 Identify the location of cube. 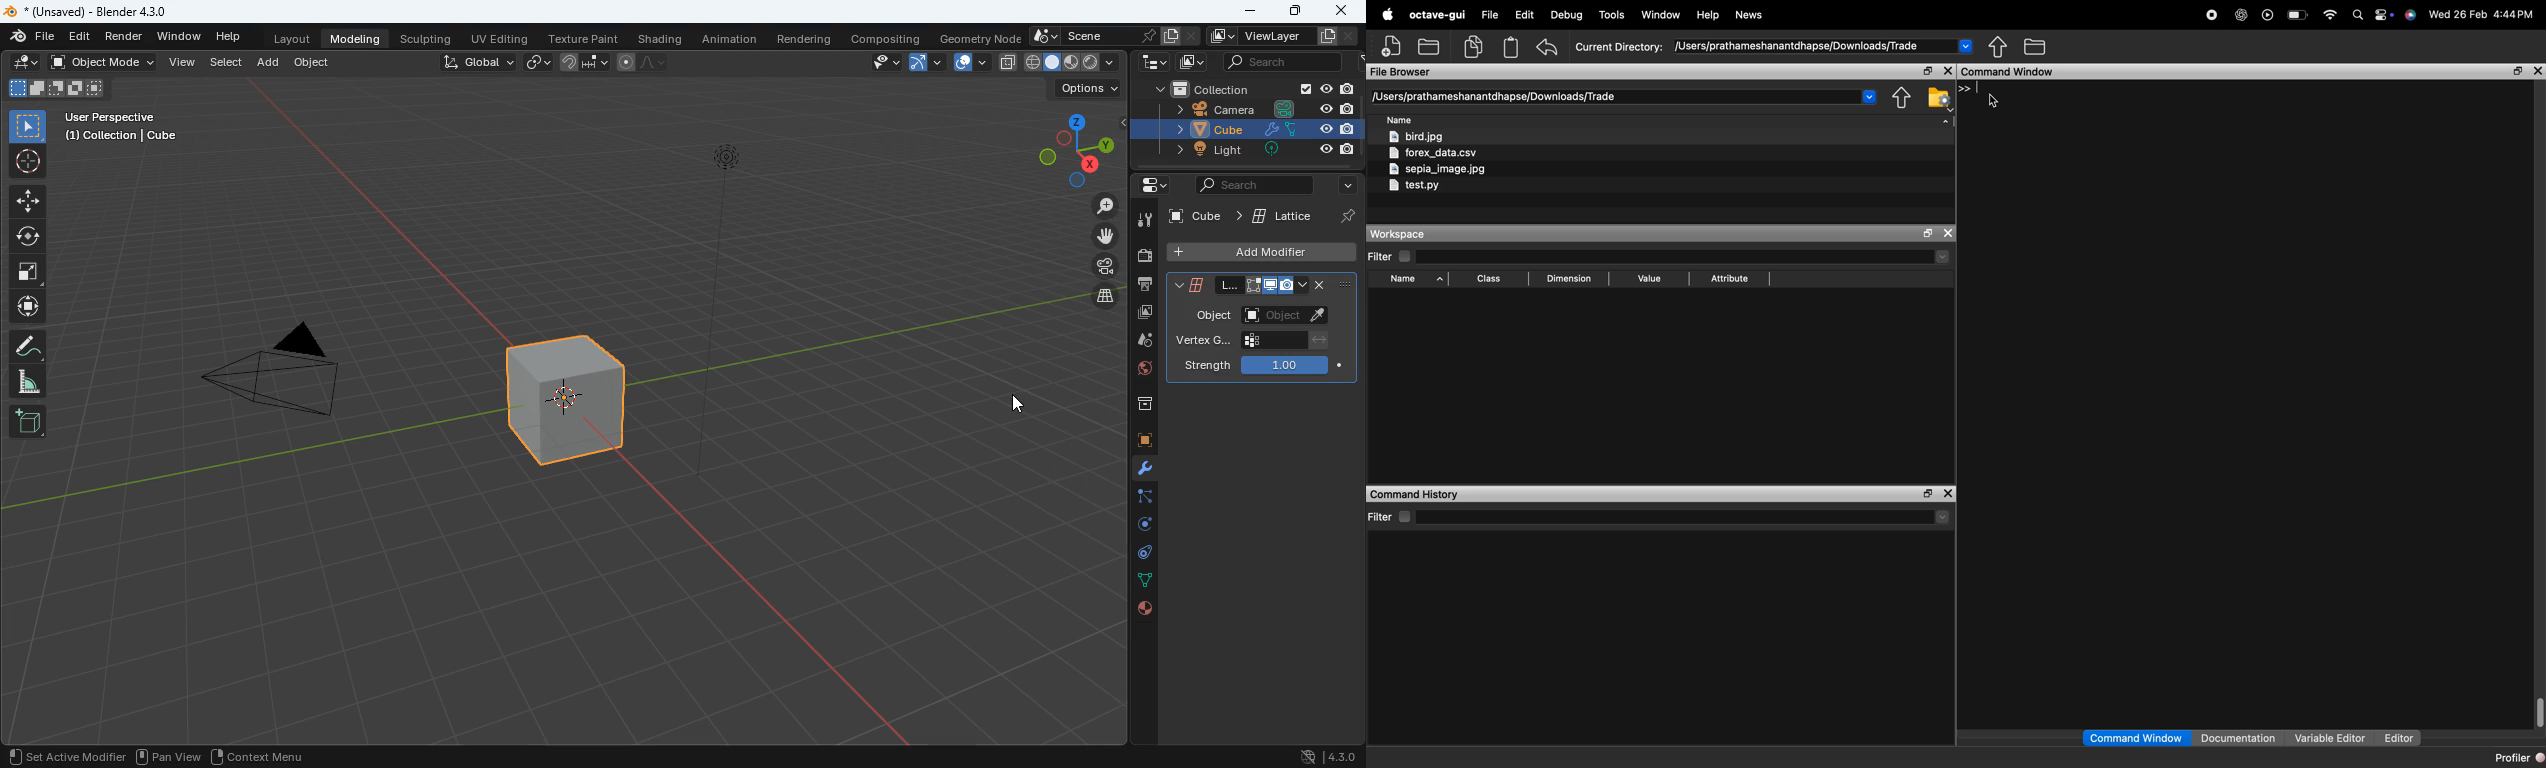
(573, 399).